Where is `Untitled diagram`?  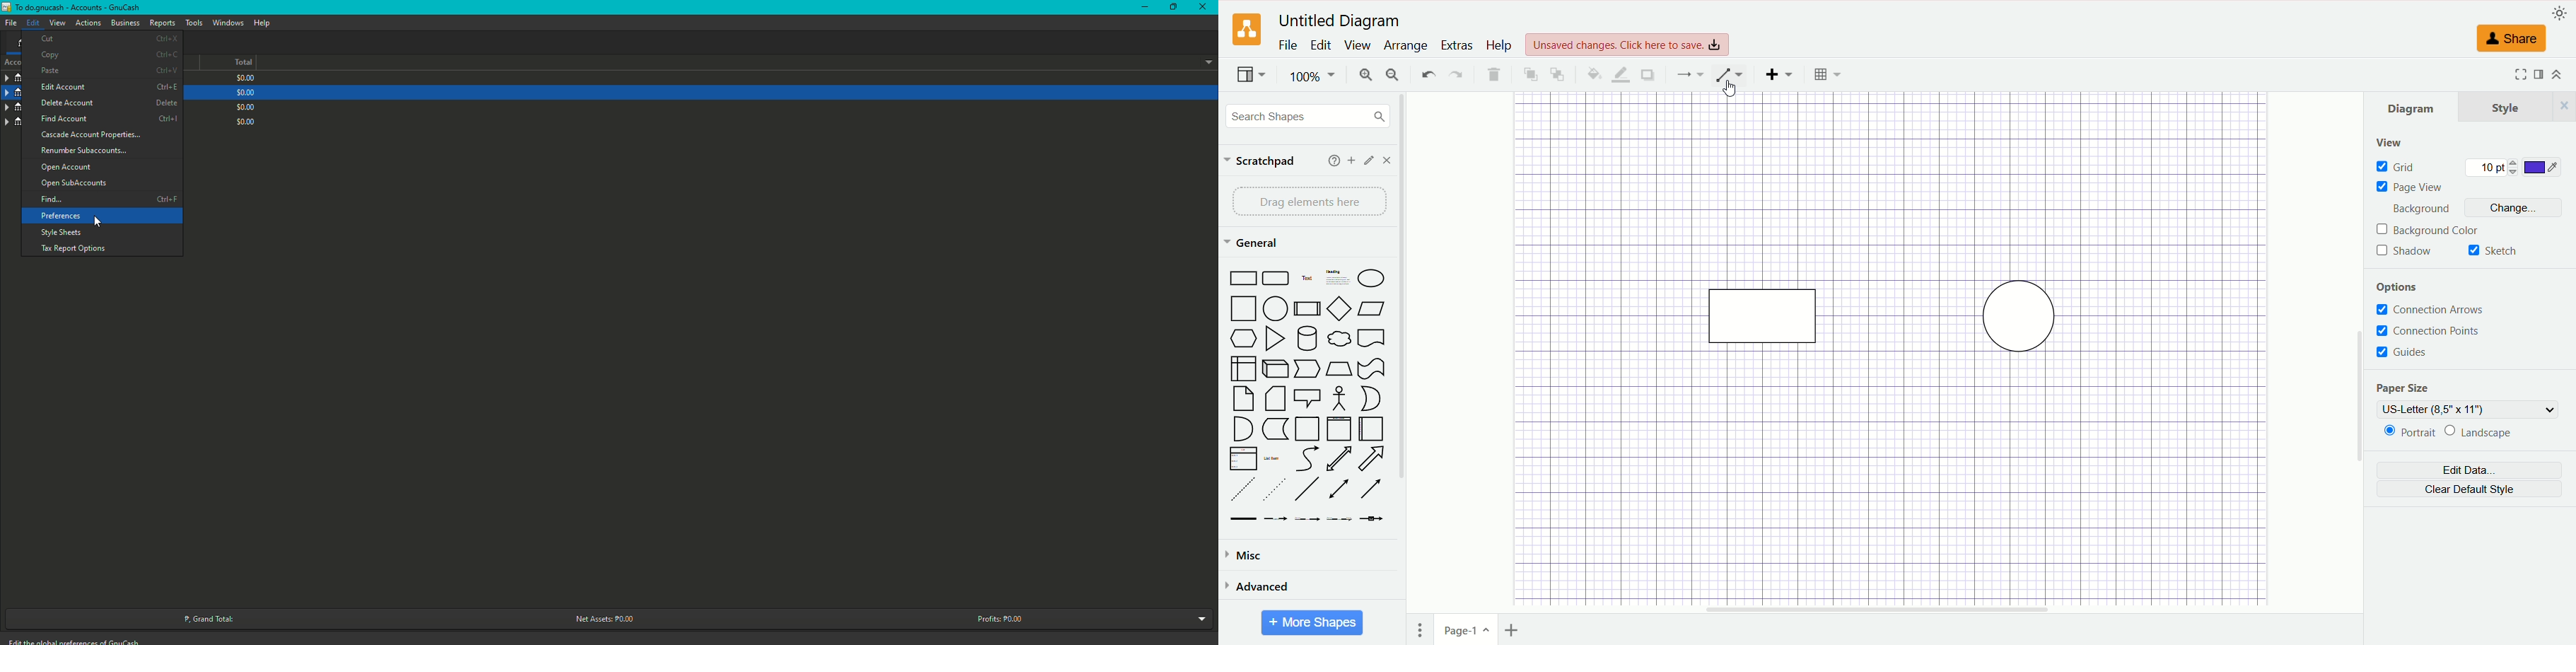 Untitled diagram is located at coordinates (1340, 22).